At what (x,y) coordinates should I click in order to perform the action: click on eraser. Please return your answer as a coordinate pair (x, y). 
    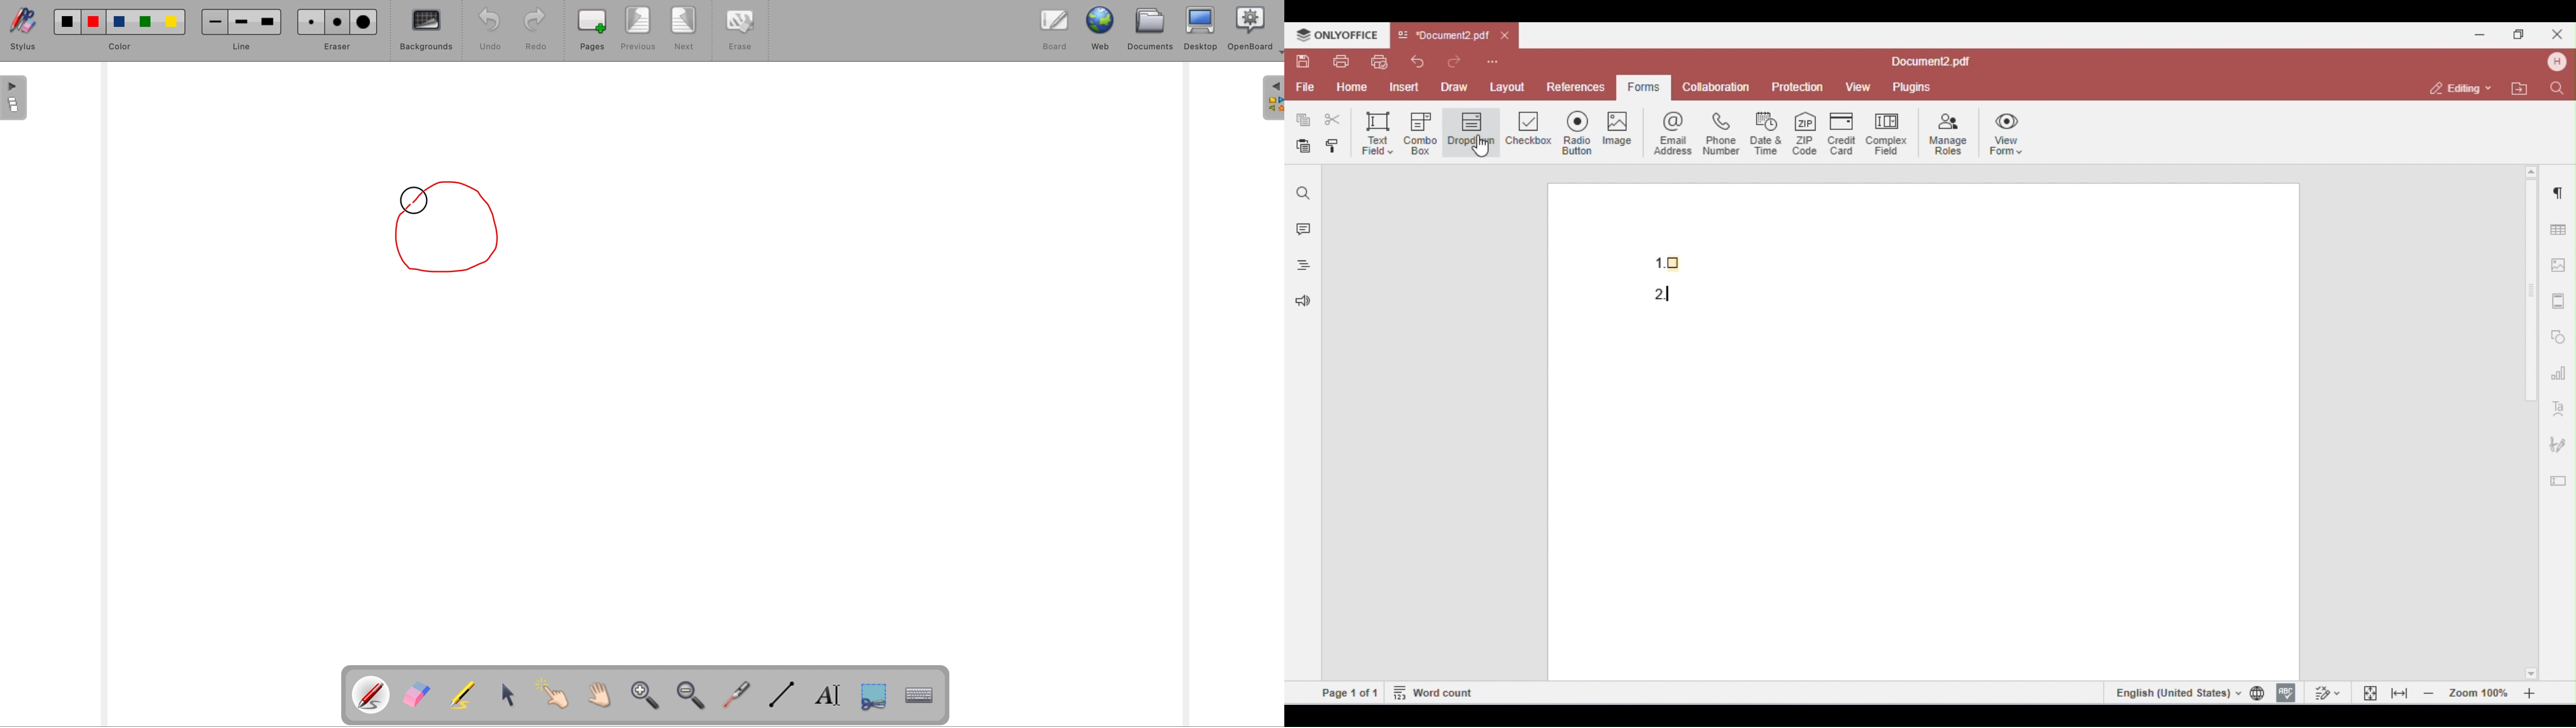
    Looking at the image, I should click on (339, 30).